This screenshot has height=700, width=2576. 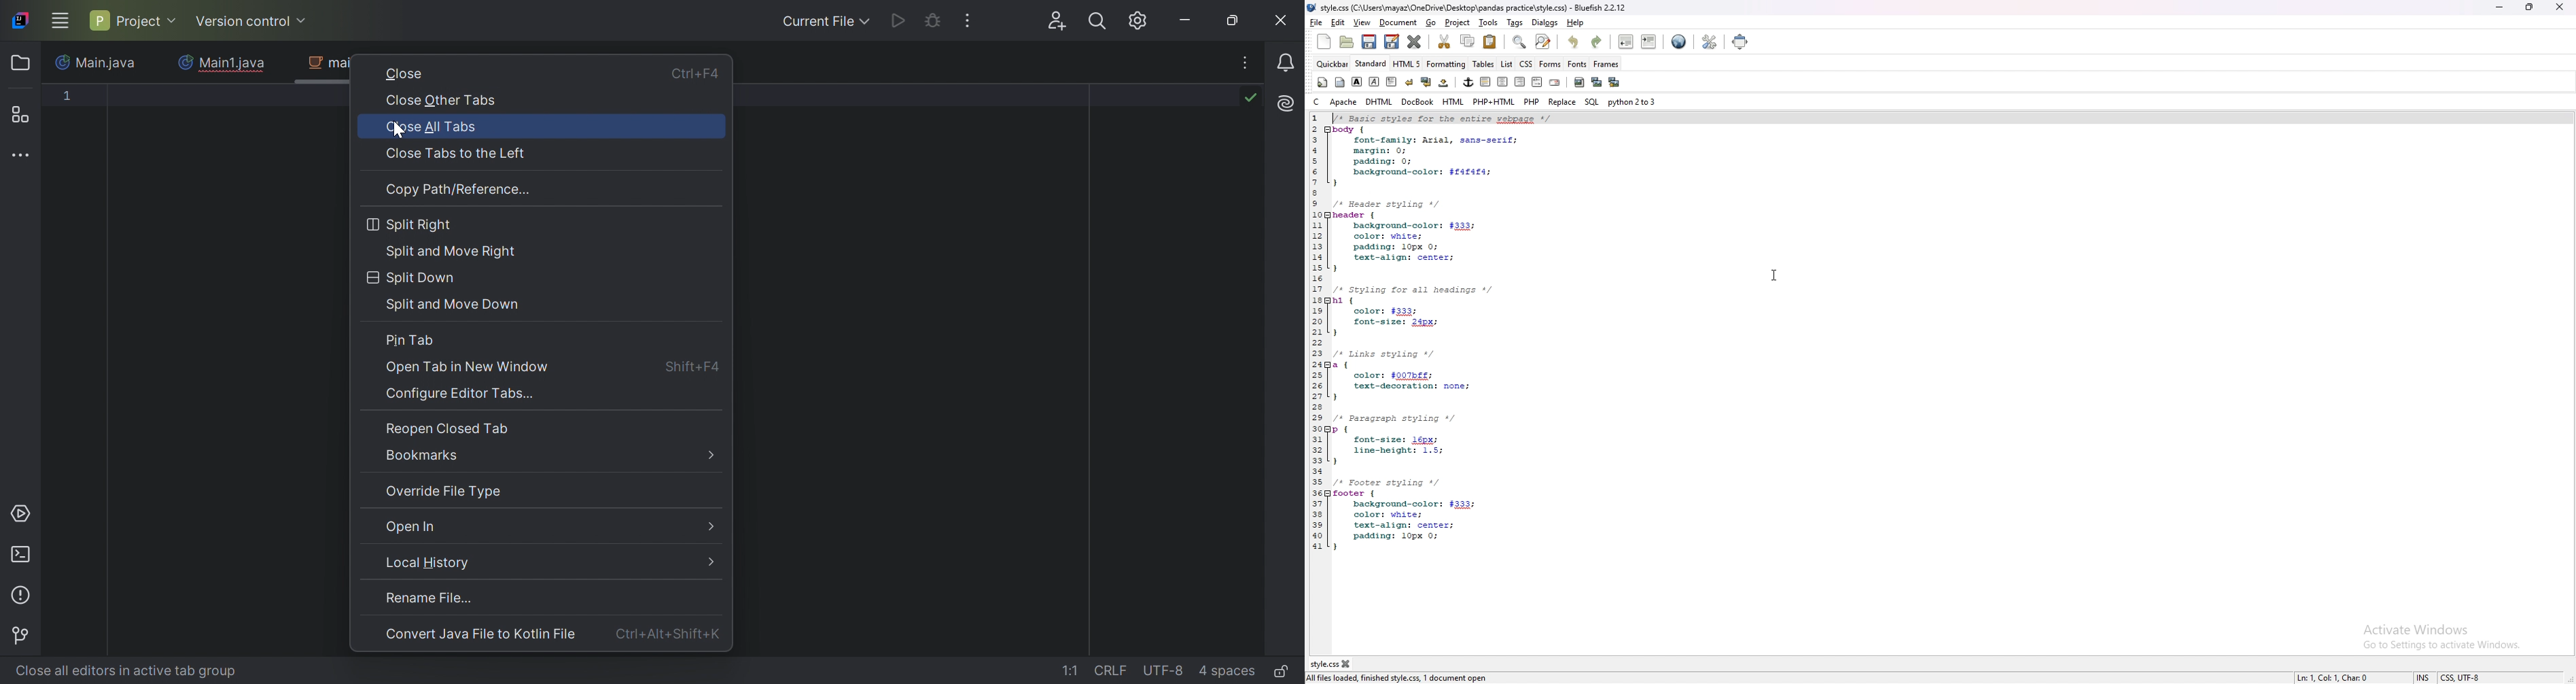 I want to click on copy, so click(x=1467, y=40).